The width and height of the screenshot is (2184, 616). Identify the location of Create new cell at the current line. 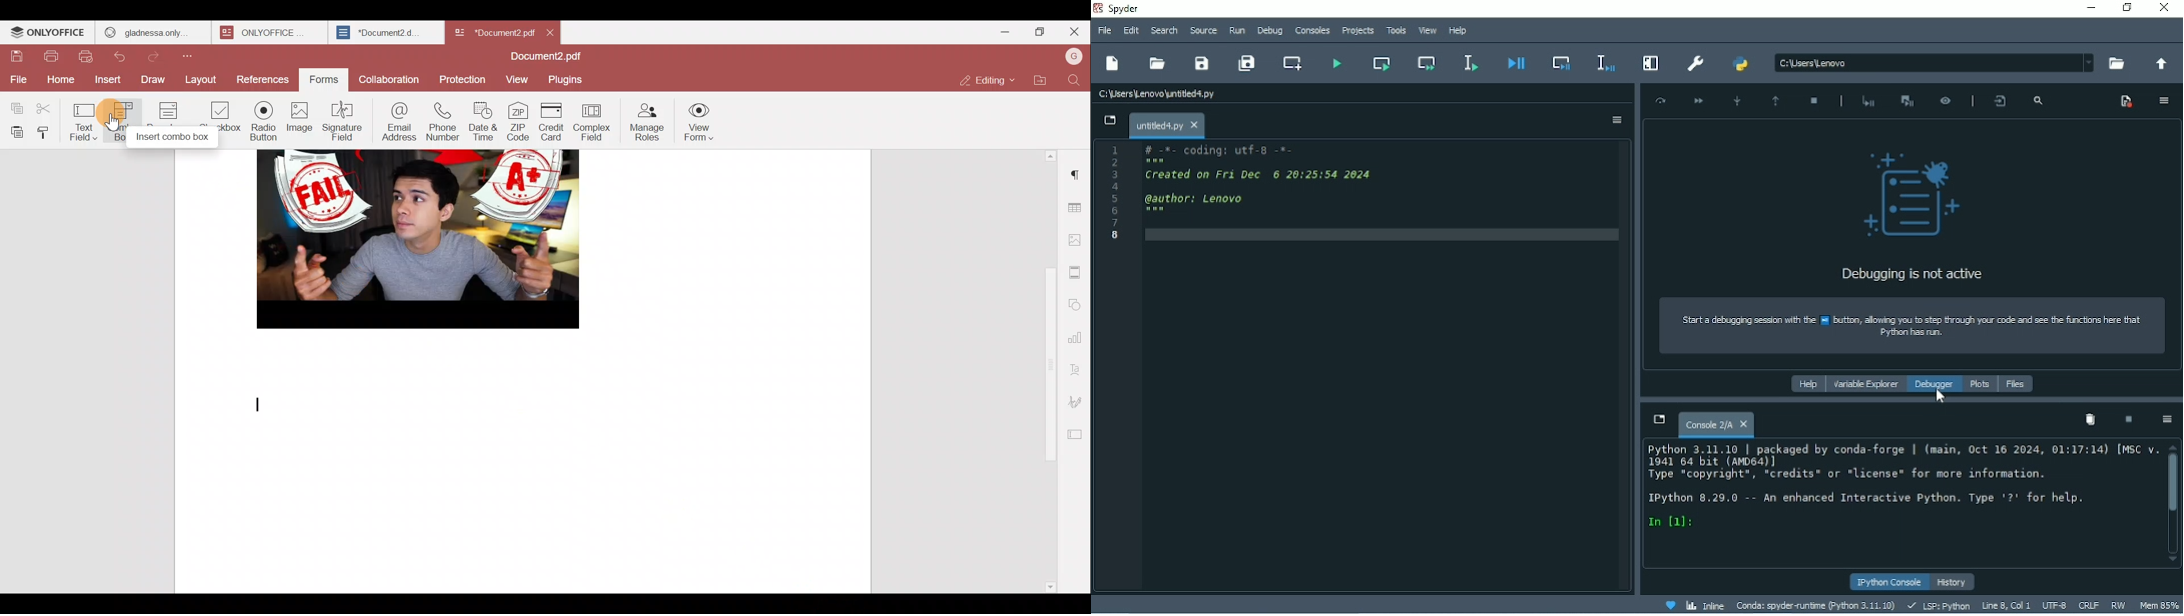
(1291, 63).